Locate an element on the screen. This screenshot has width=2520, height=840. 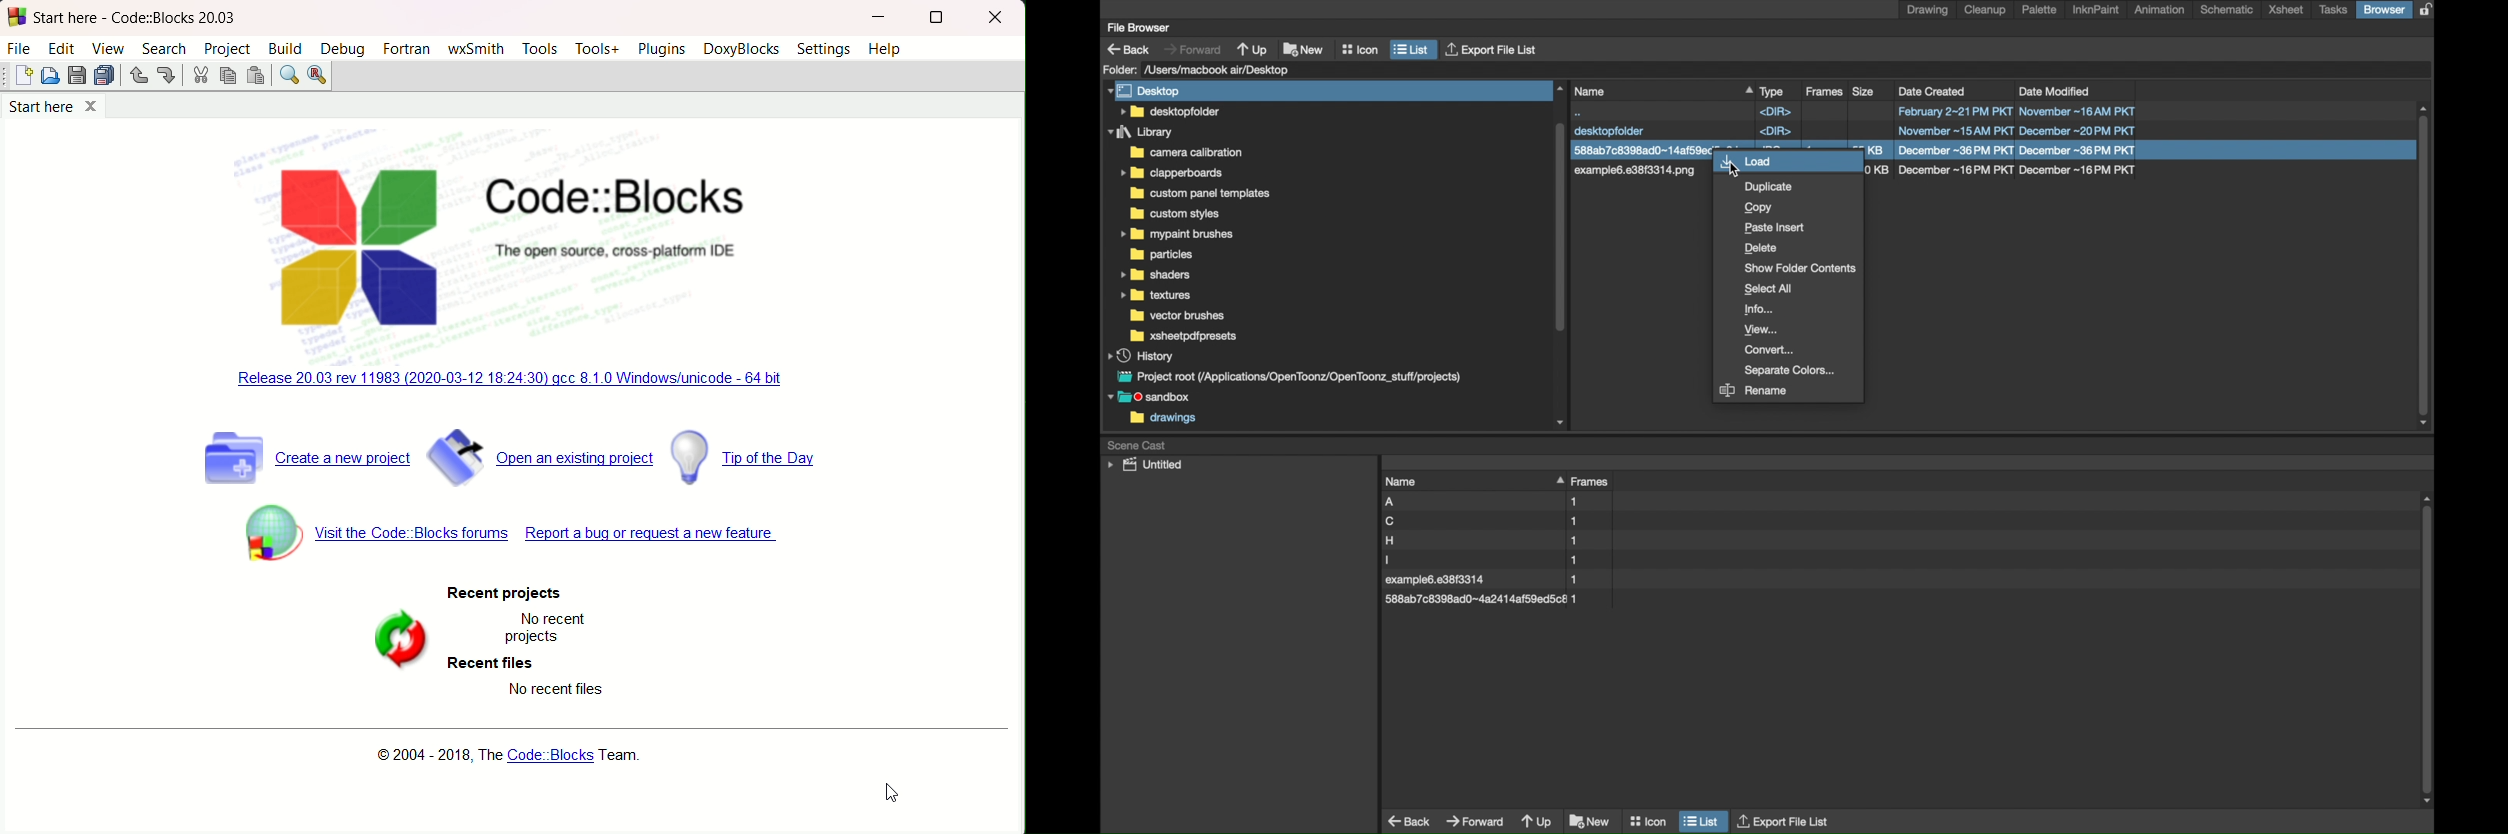
debug is located at coordinates (343, 50).